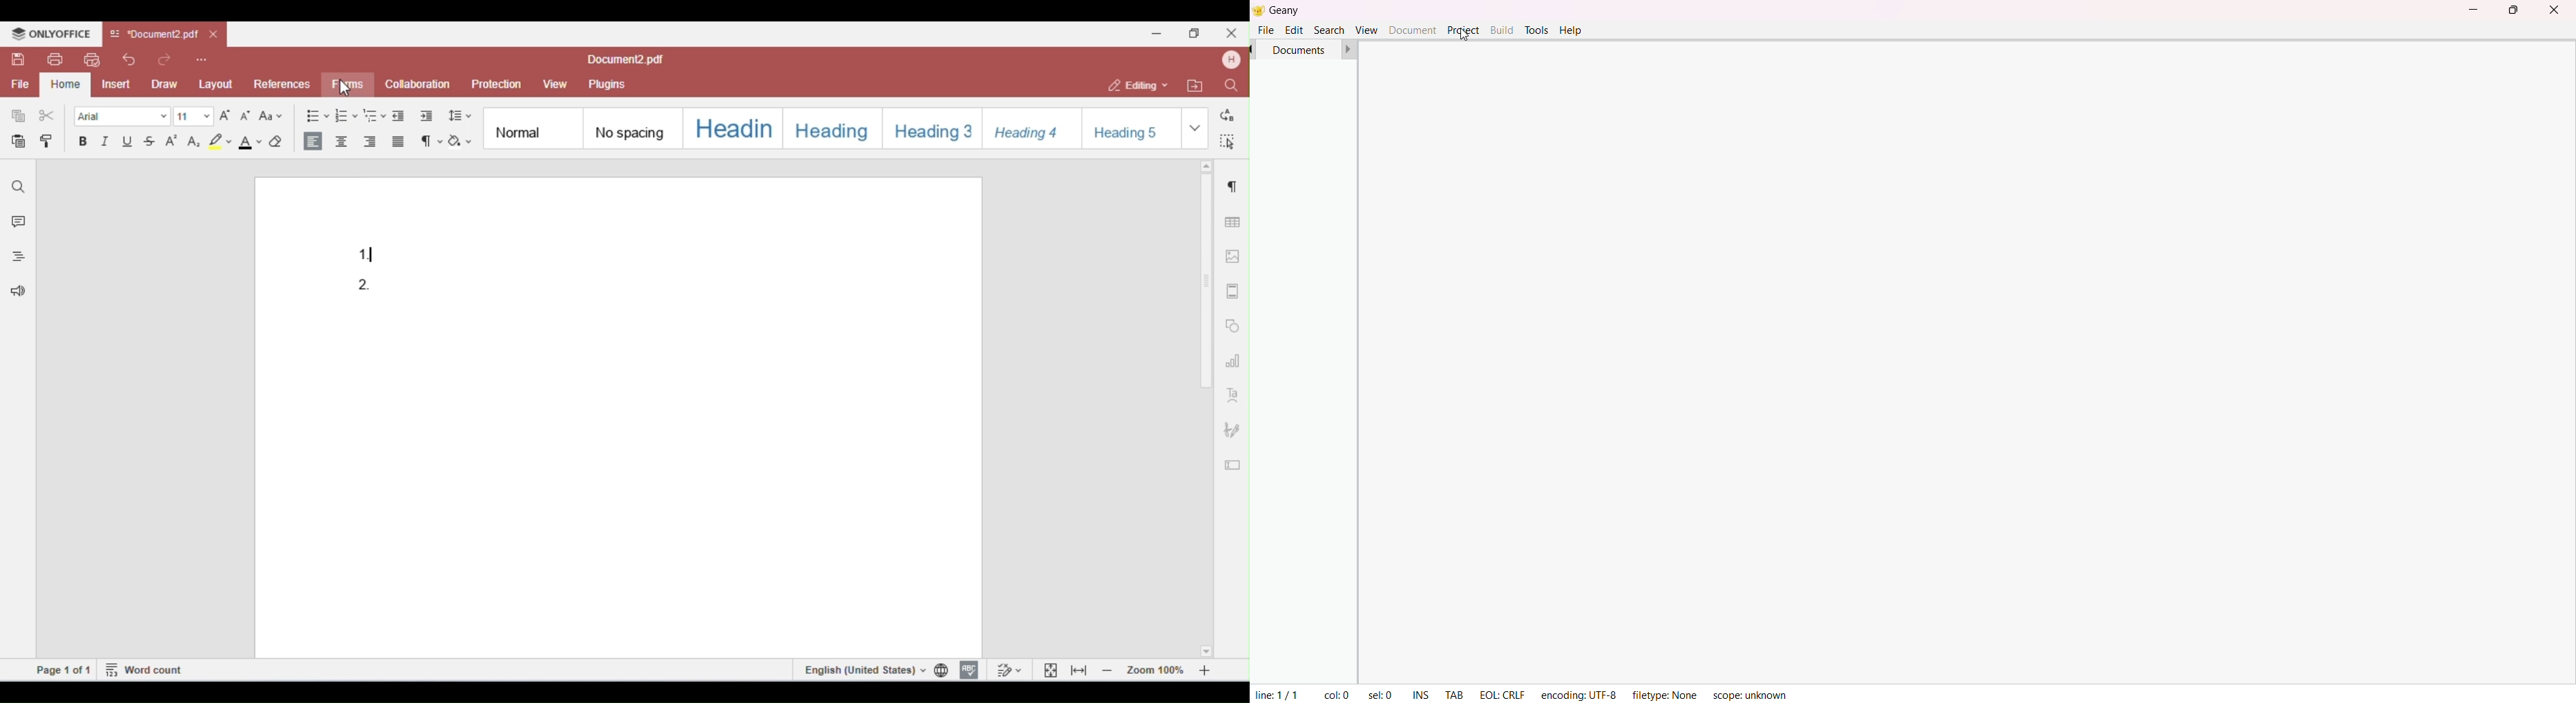 The image size is (2576, 728). What do you see at coordinates (1579, 693) in the screenshot?
I see `encoding: UTF-8` at bounding box center [1579, 693].